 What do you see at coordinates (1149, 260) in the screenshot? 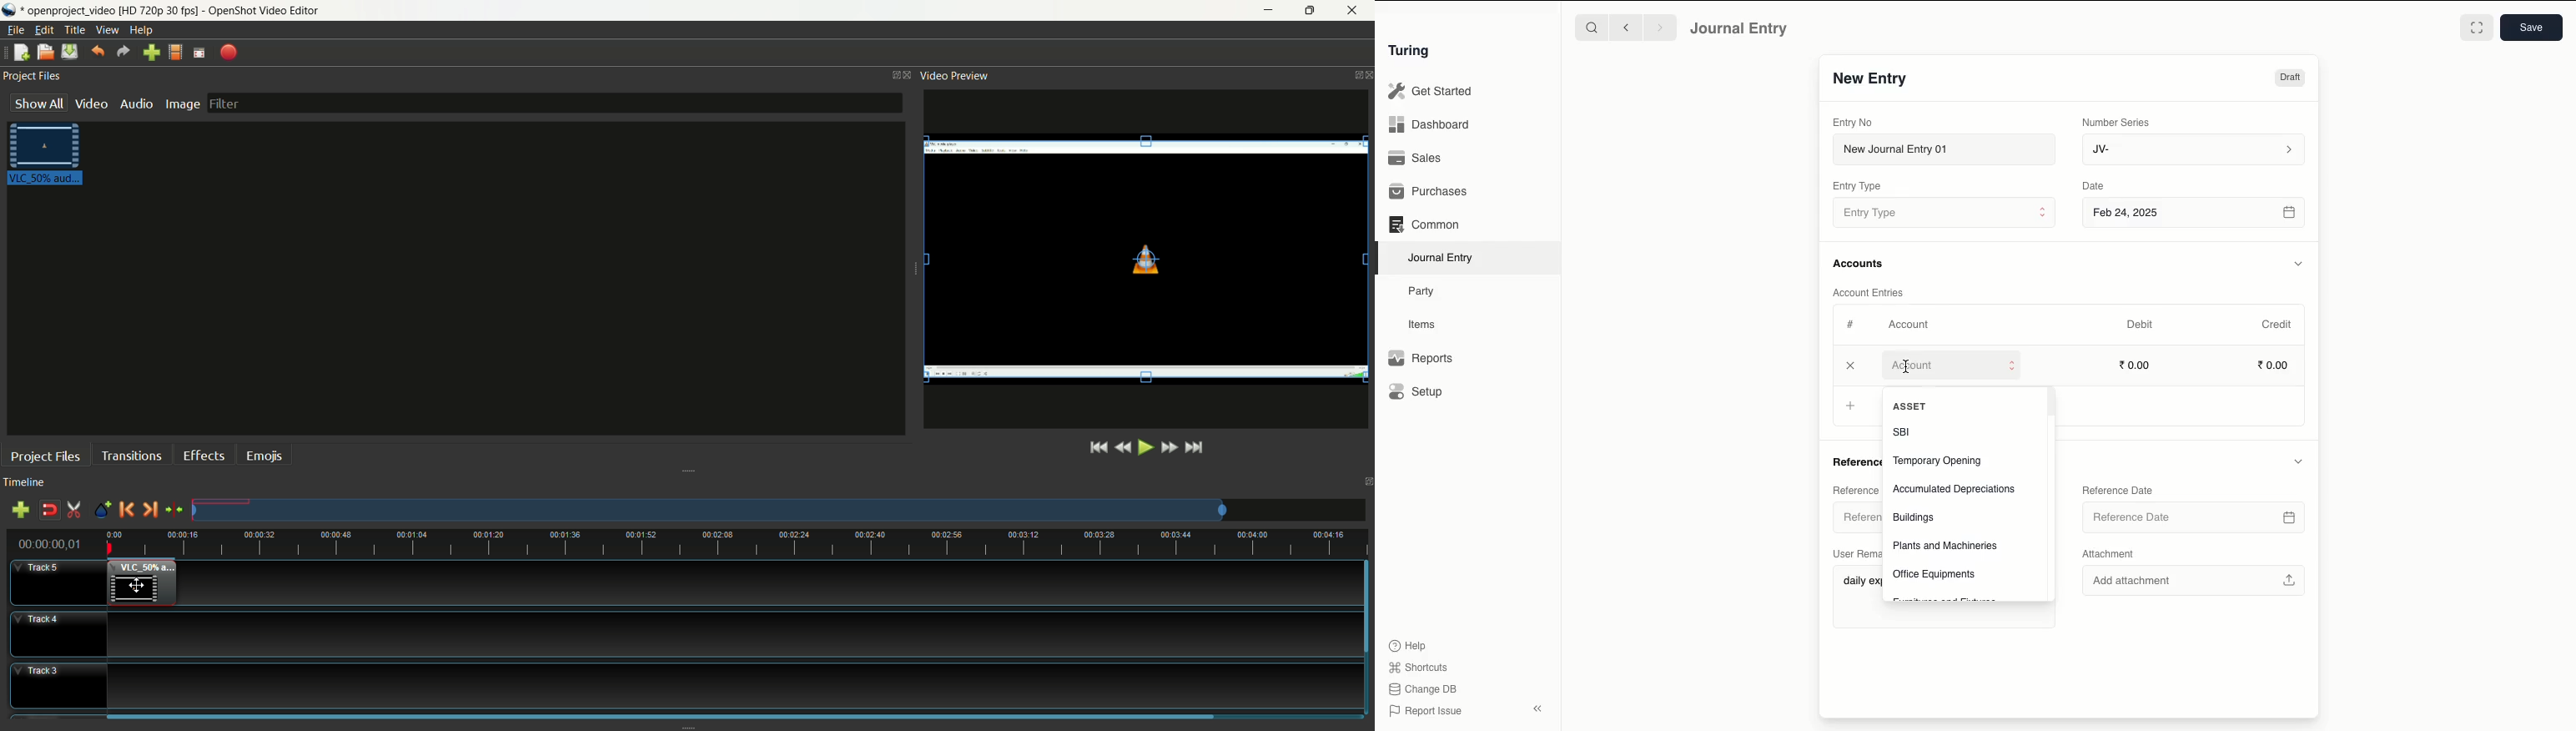
I see `video clip` at bounding box center [1149, 260].